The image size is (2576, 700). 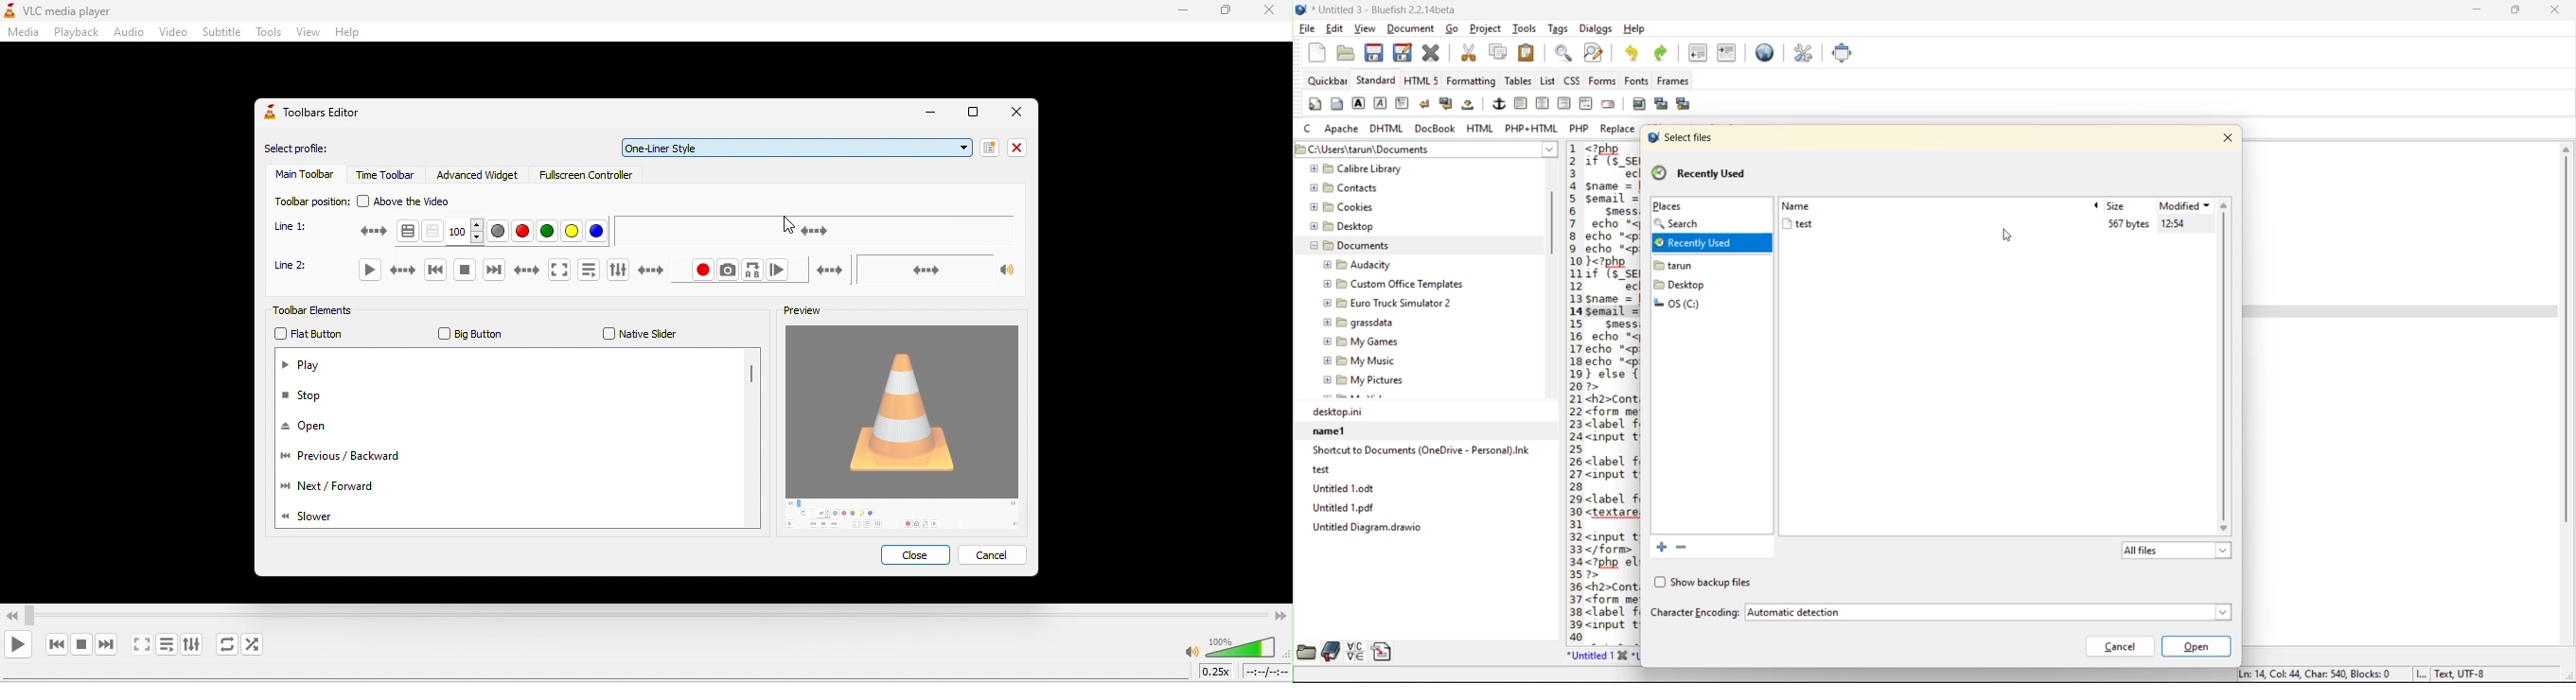 What do you see at coordinates (803, 306) in the screenshot?
I see `preview` at bounding box center [803, 306].